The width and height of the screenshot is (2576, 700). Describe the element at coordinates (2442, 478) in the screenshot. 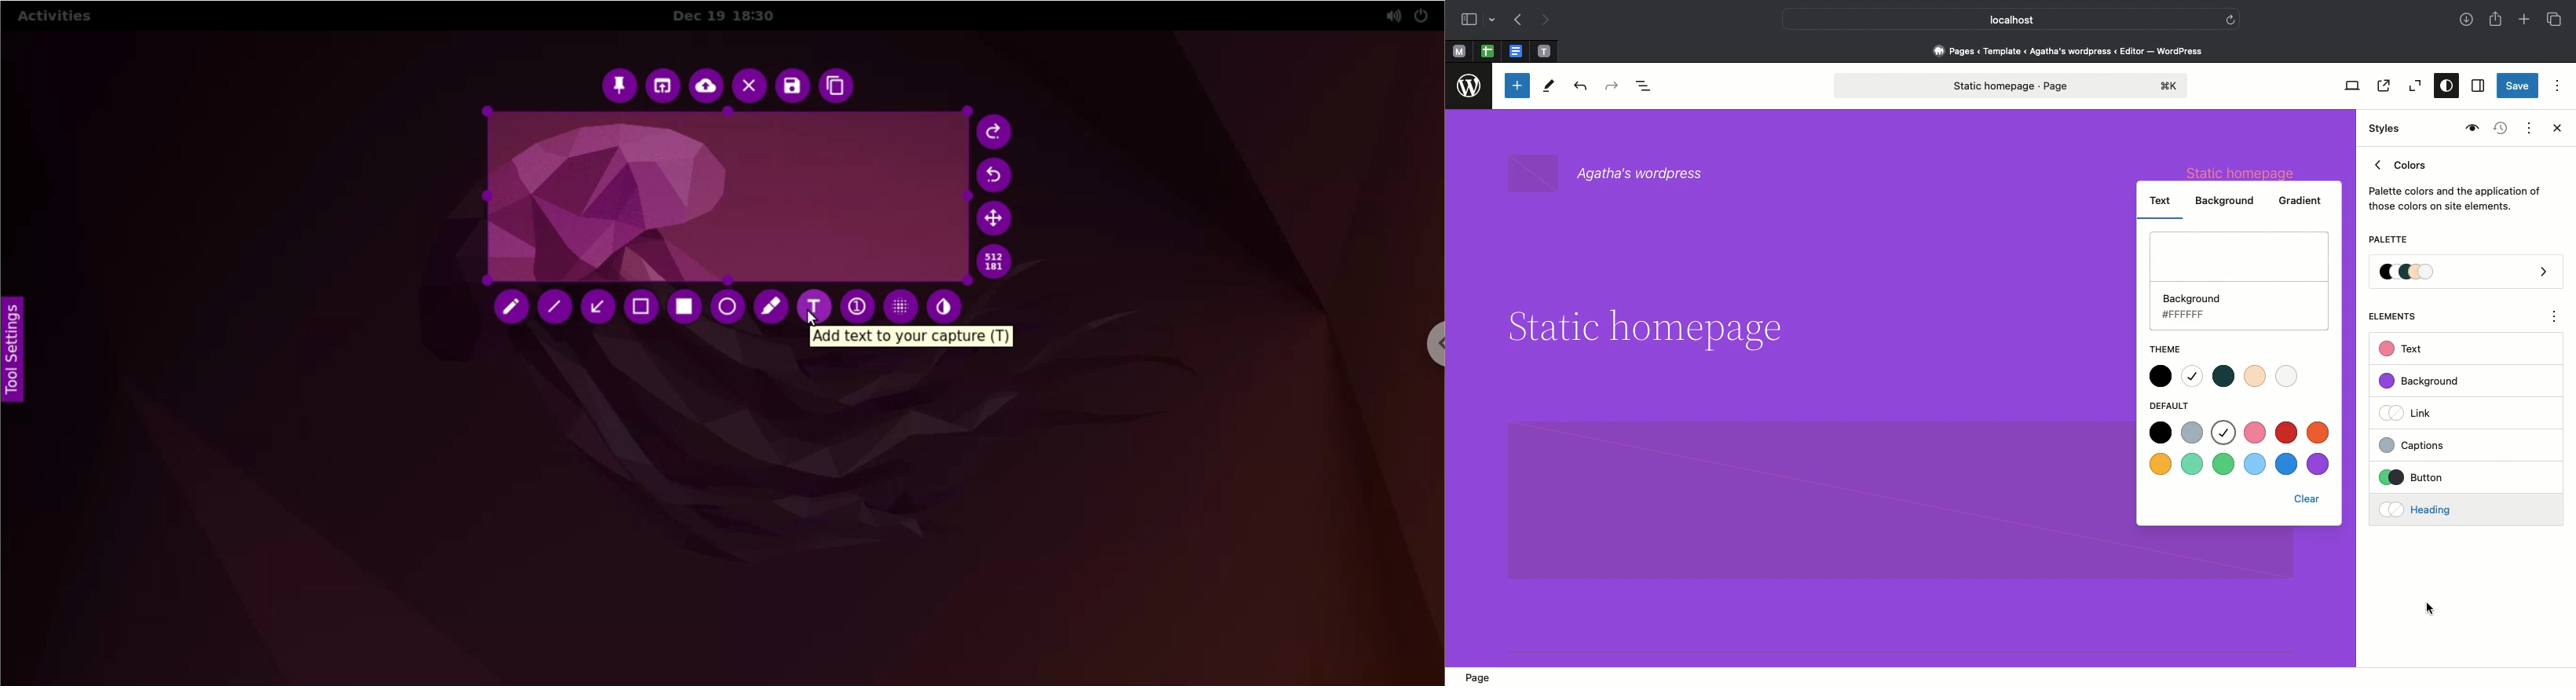

I see `Clicking on button` at that location.